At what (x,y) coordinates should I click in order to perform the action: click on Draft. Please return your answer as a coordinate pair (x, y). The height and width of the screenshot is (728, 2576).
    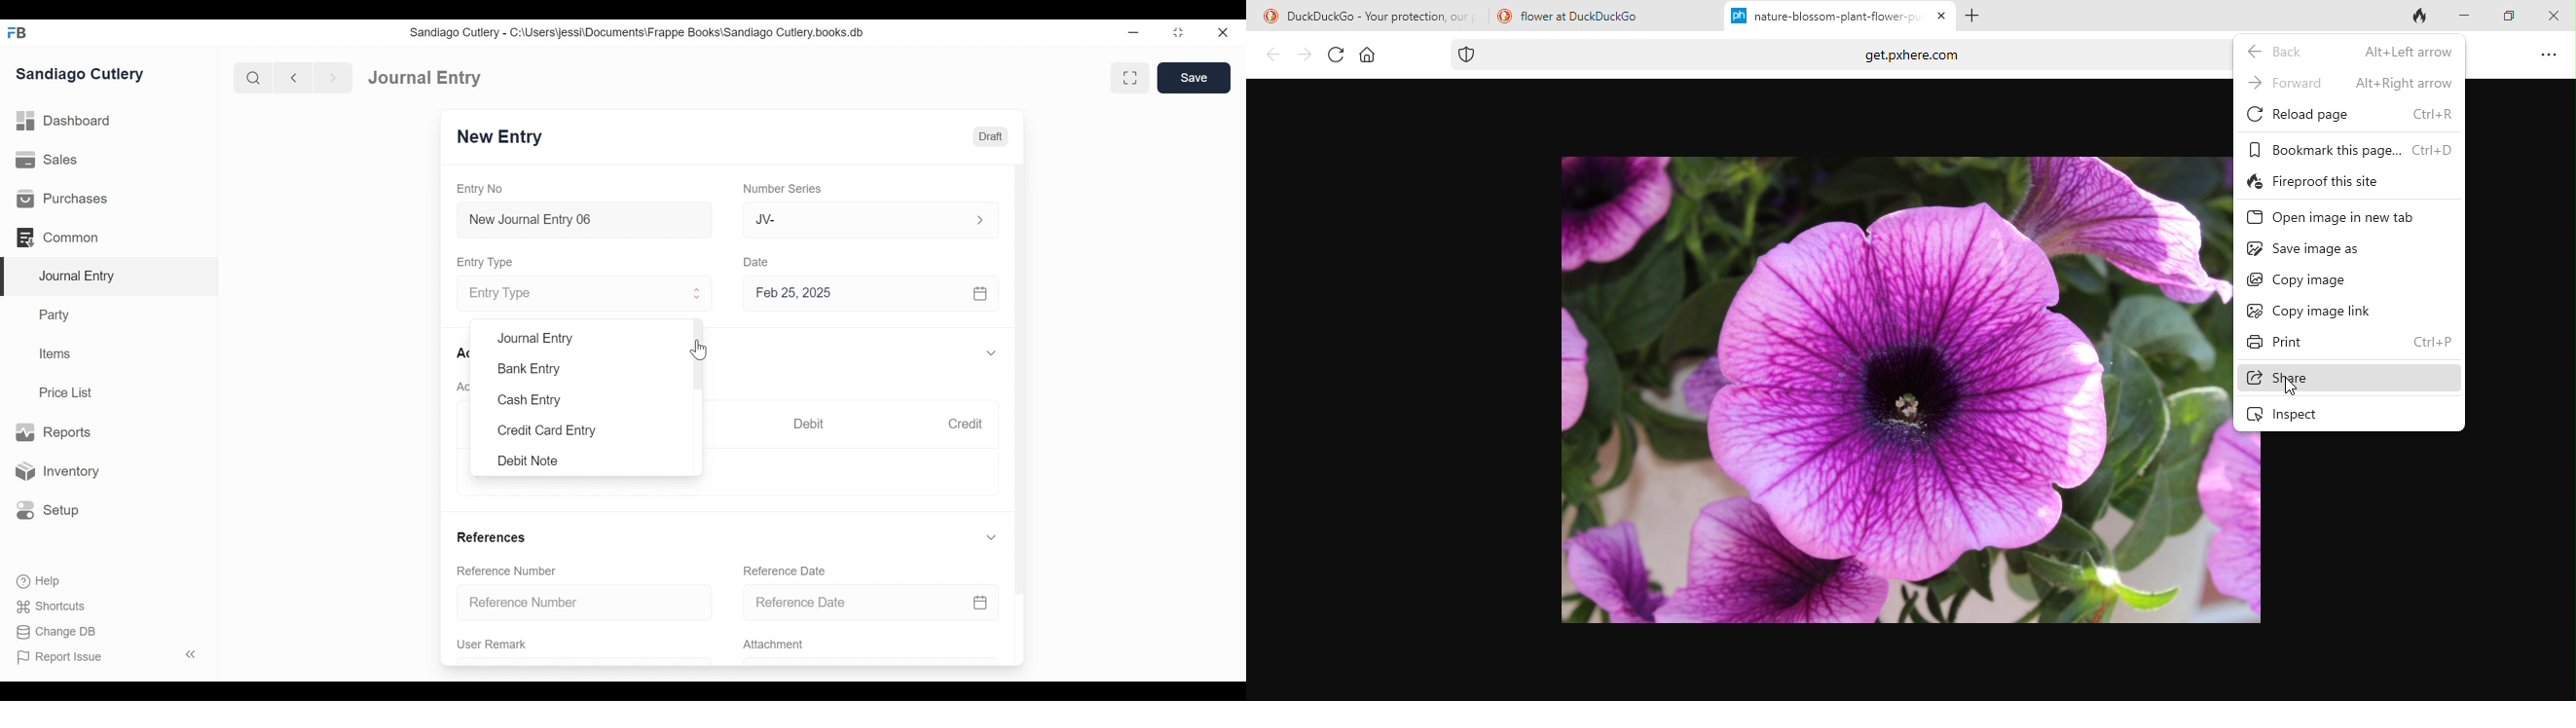
    Looking at the image, I should click on (990, 137).